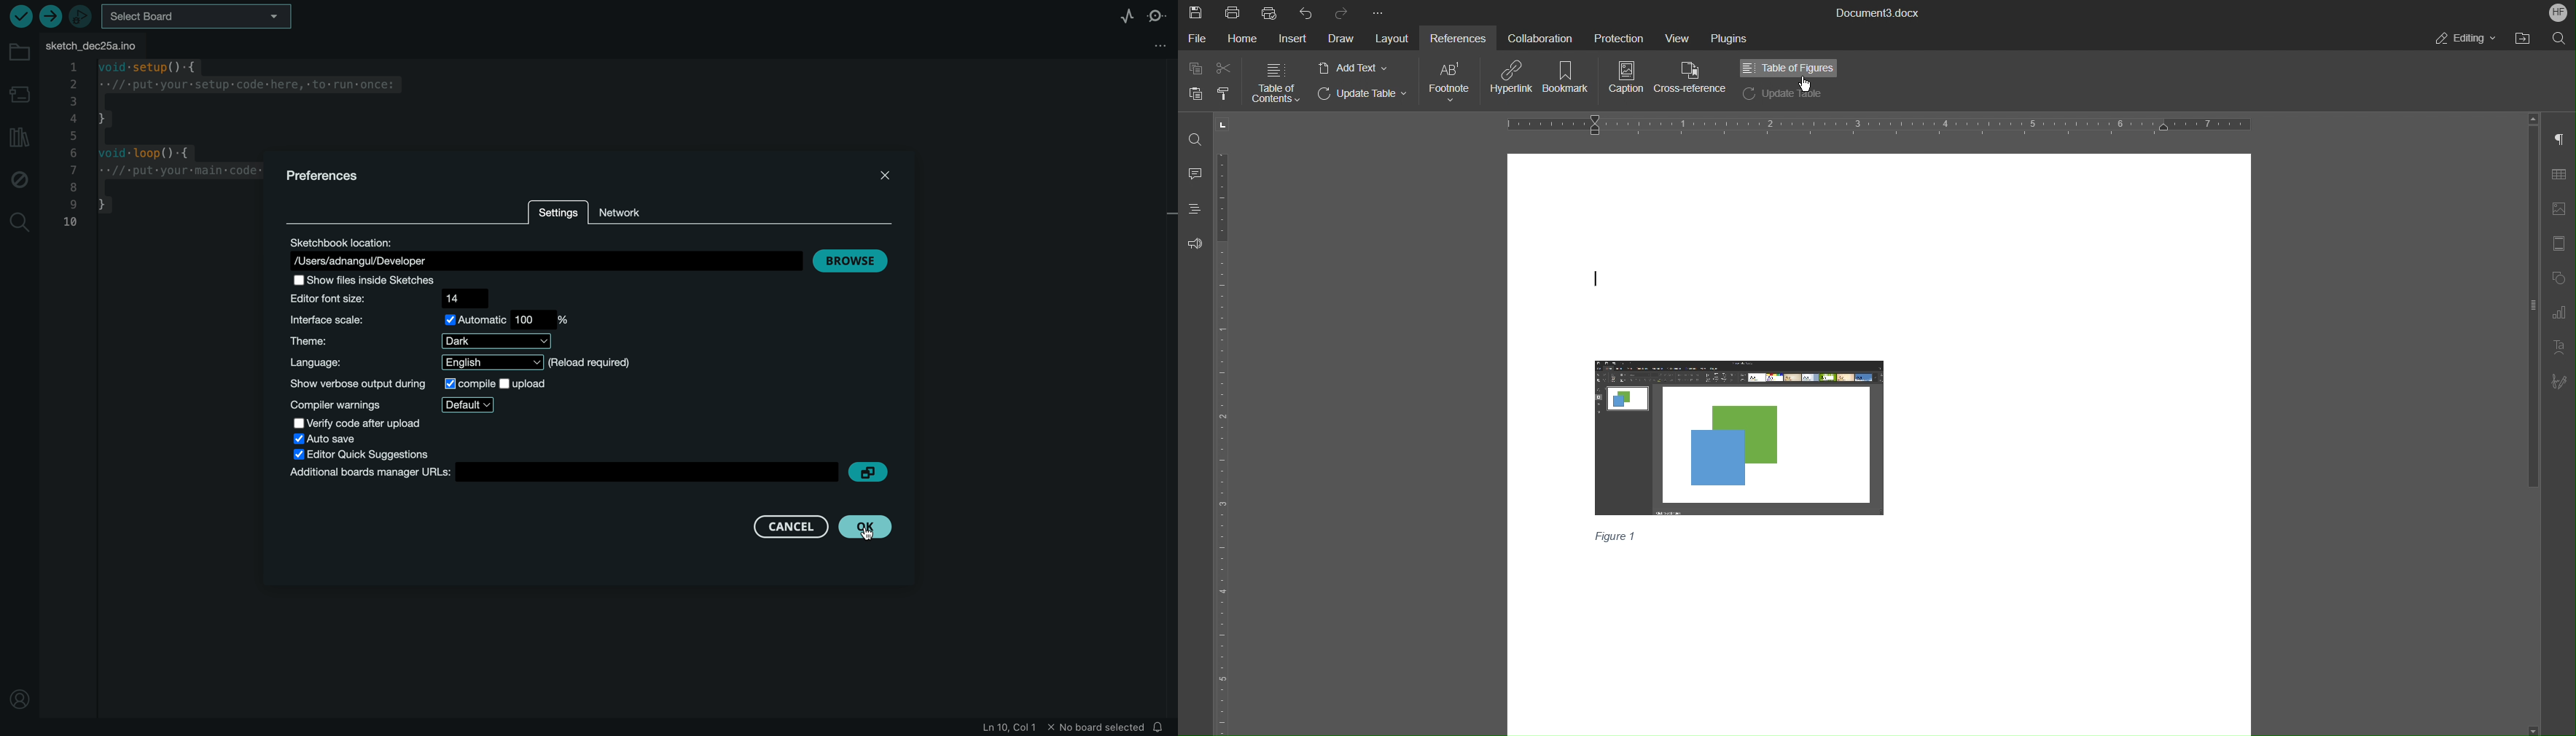 The height and width of the screenshot is (756, 2576). Describe the element at coordinates (1224, 93) in the screenshot. I see `Copy Style` at that location.